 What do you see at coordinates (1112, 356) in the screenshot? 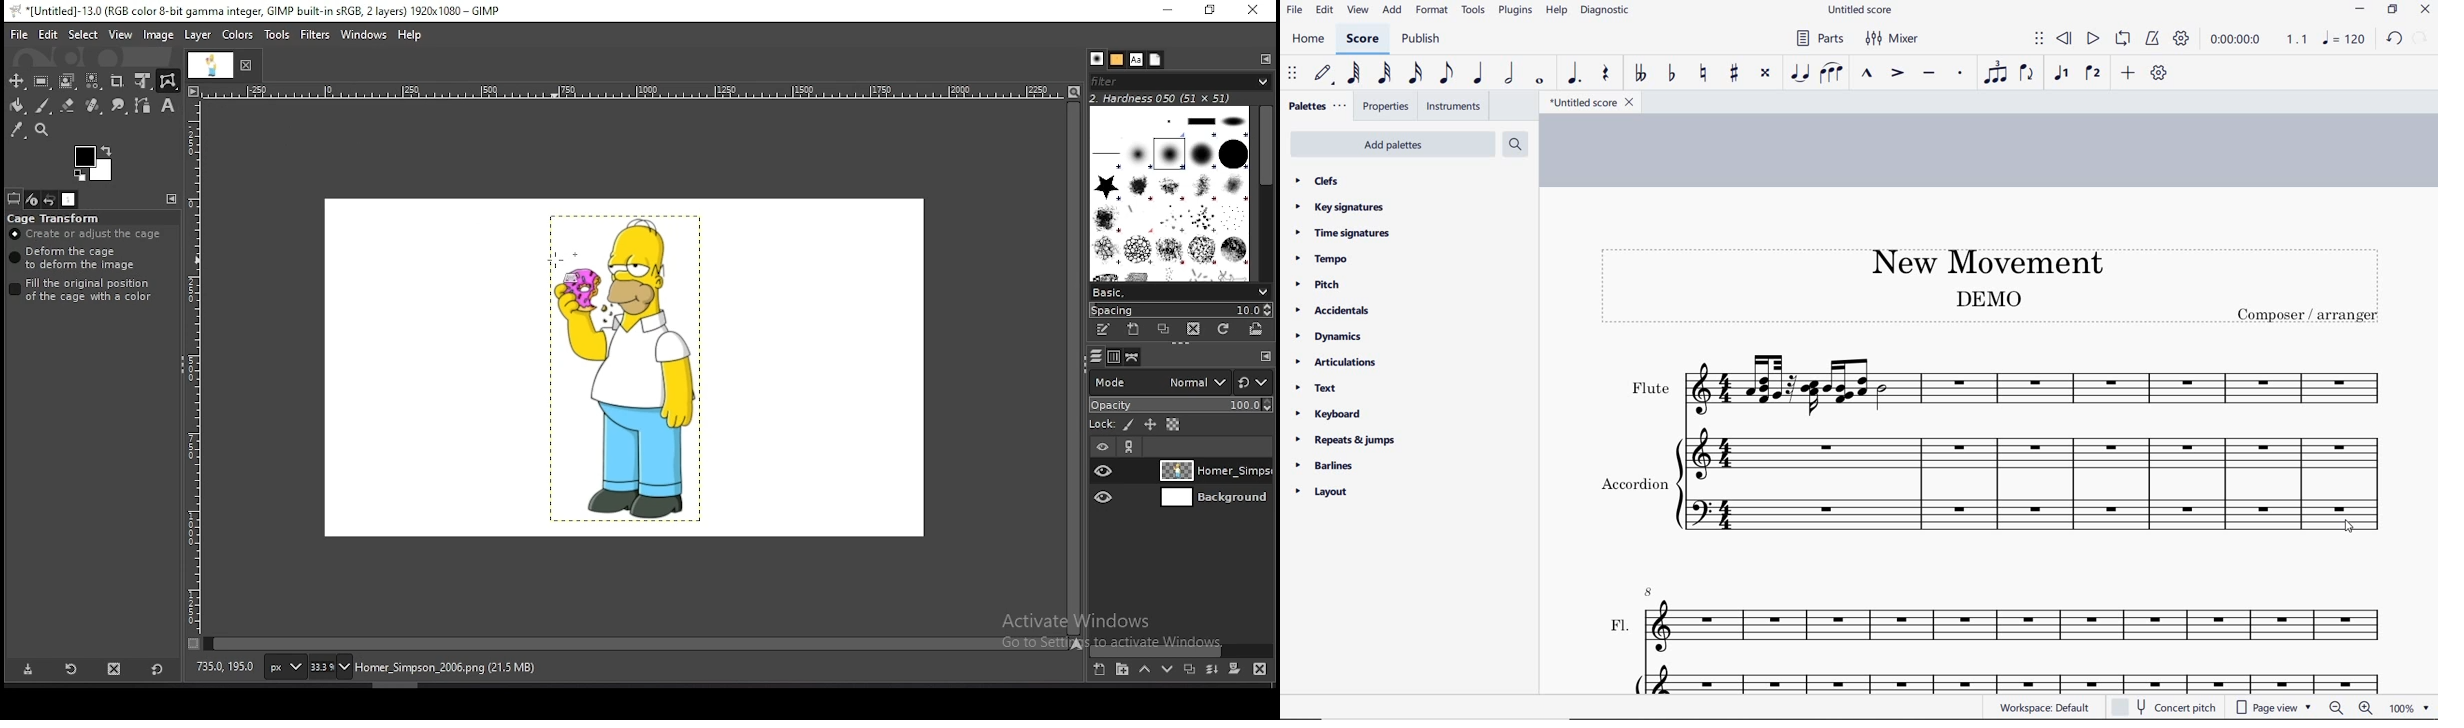
I see `channels` at bounding box center [1112, 356].